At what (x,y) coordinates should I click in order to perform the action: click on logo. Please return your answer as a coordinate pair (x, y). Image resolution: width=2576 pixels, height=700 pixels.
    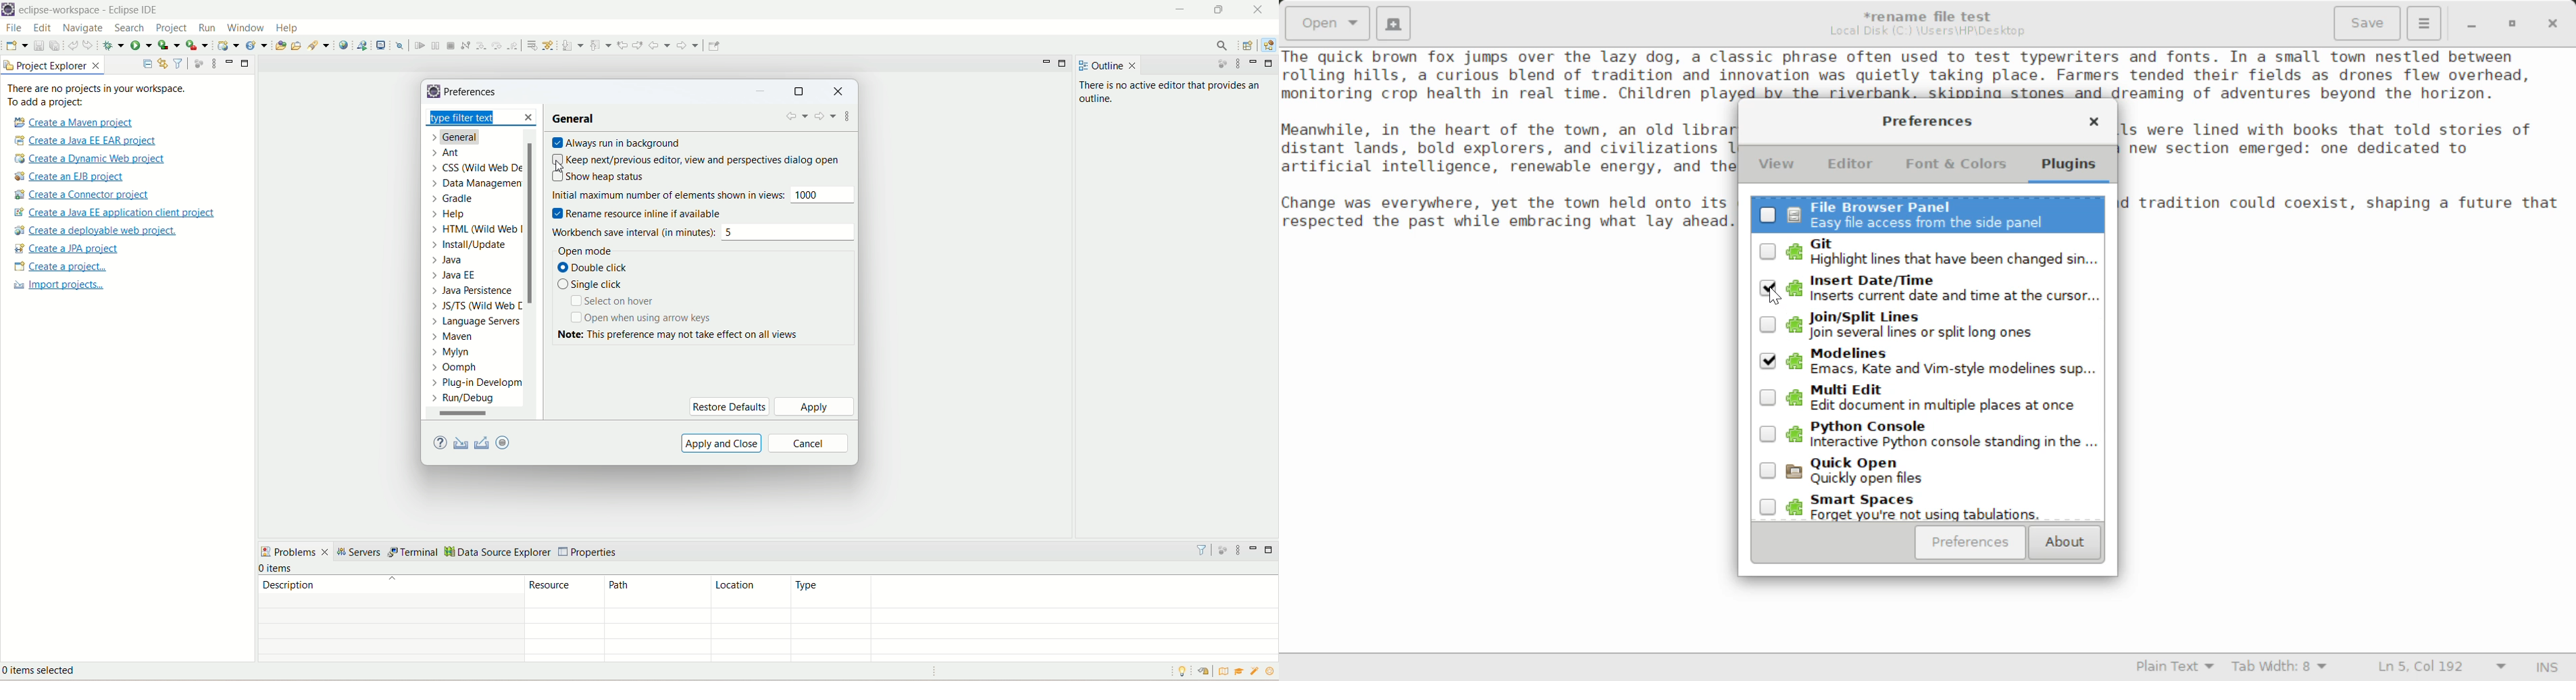
    Looking at the image, I should click on (432, 91).